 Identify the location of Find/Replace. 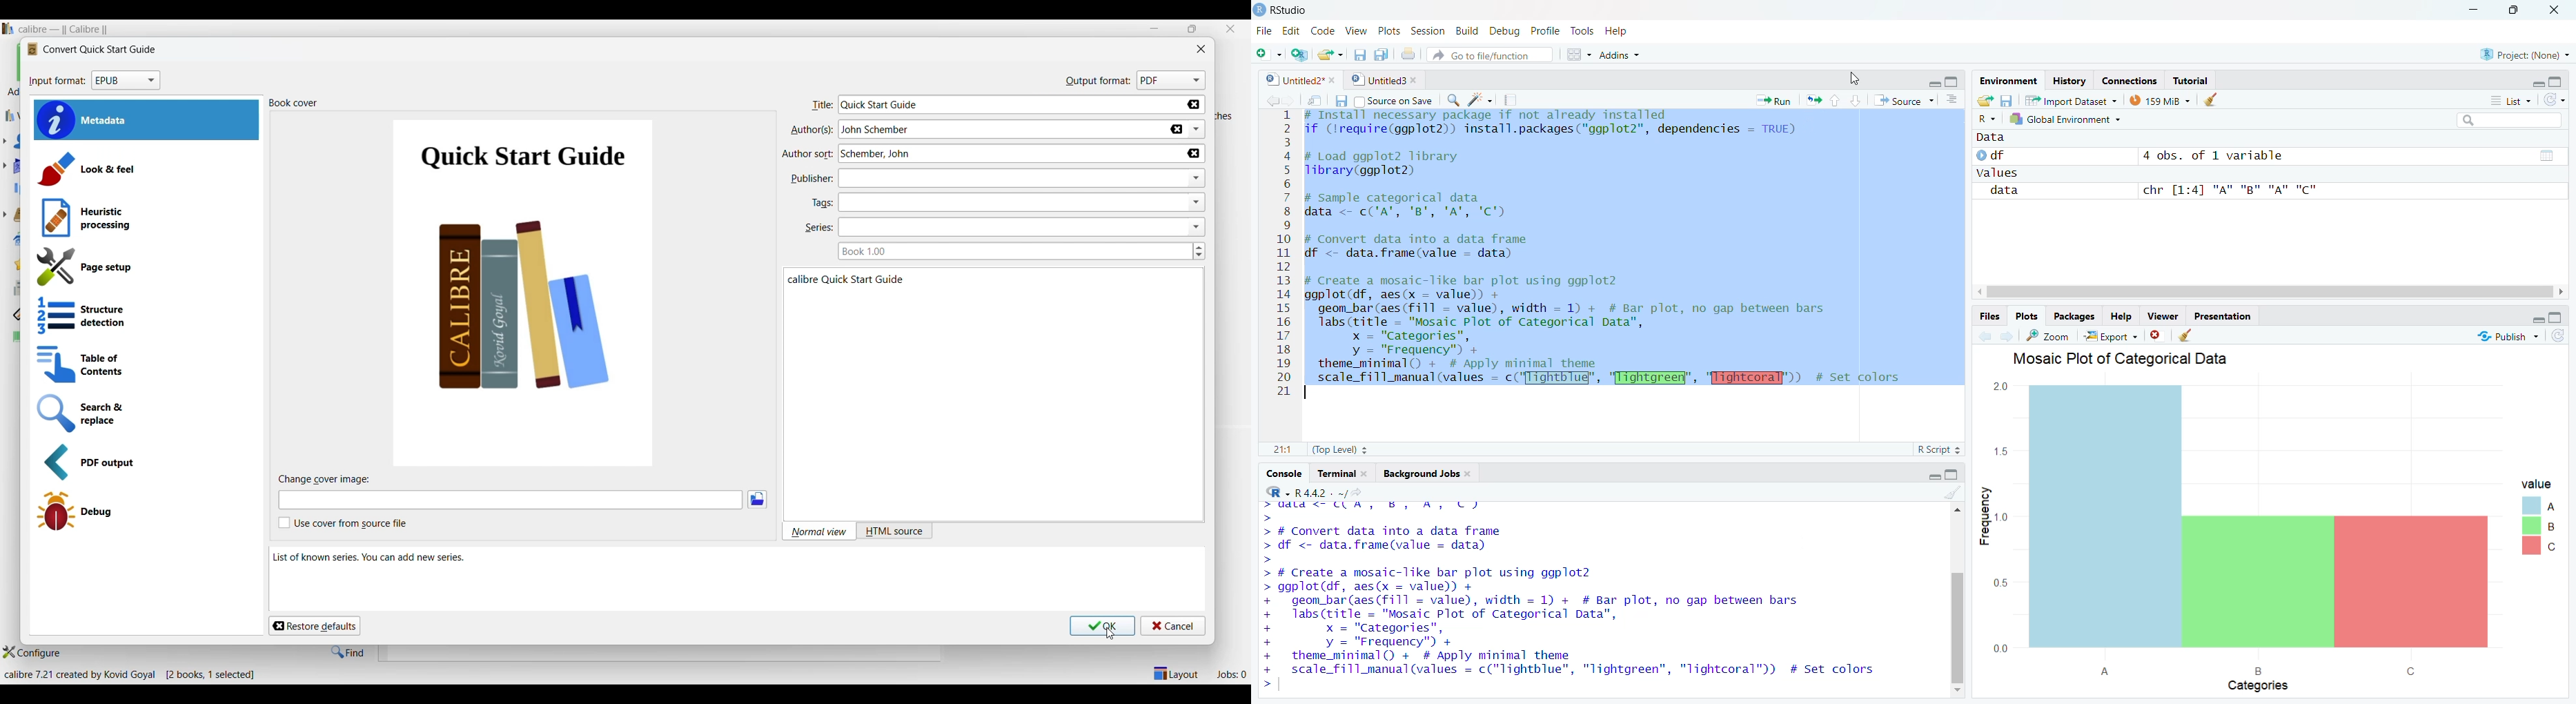
(1453, 99).